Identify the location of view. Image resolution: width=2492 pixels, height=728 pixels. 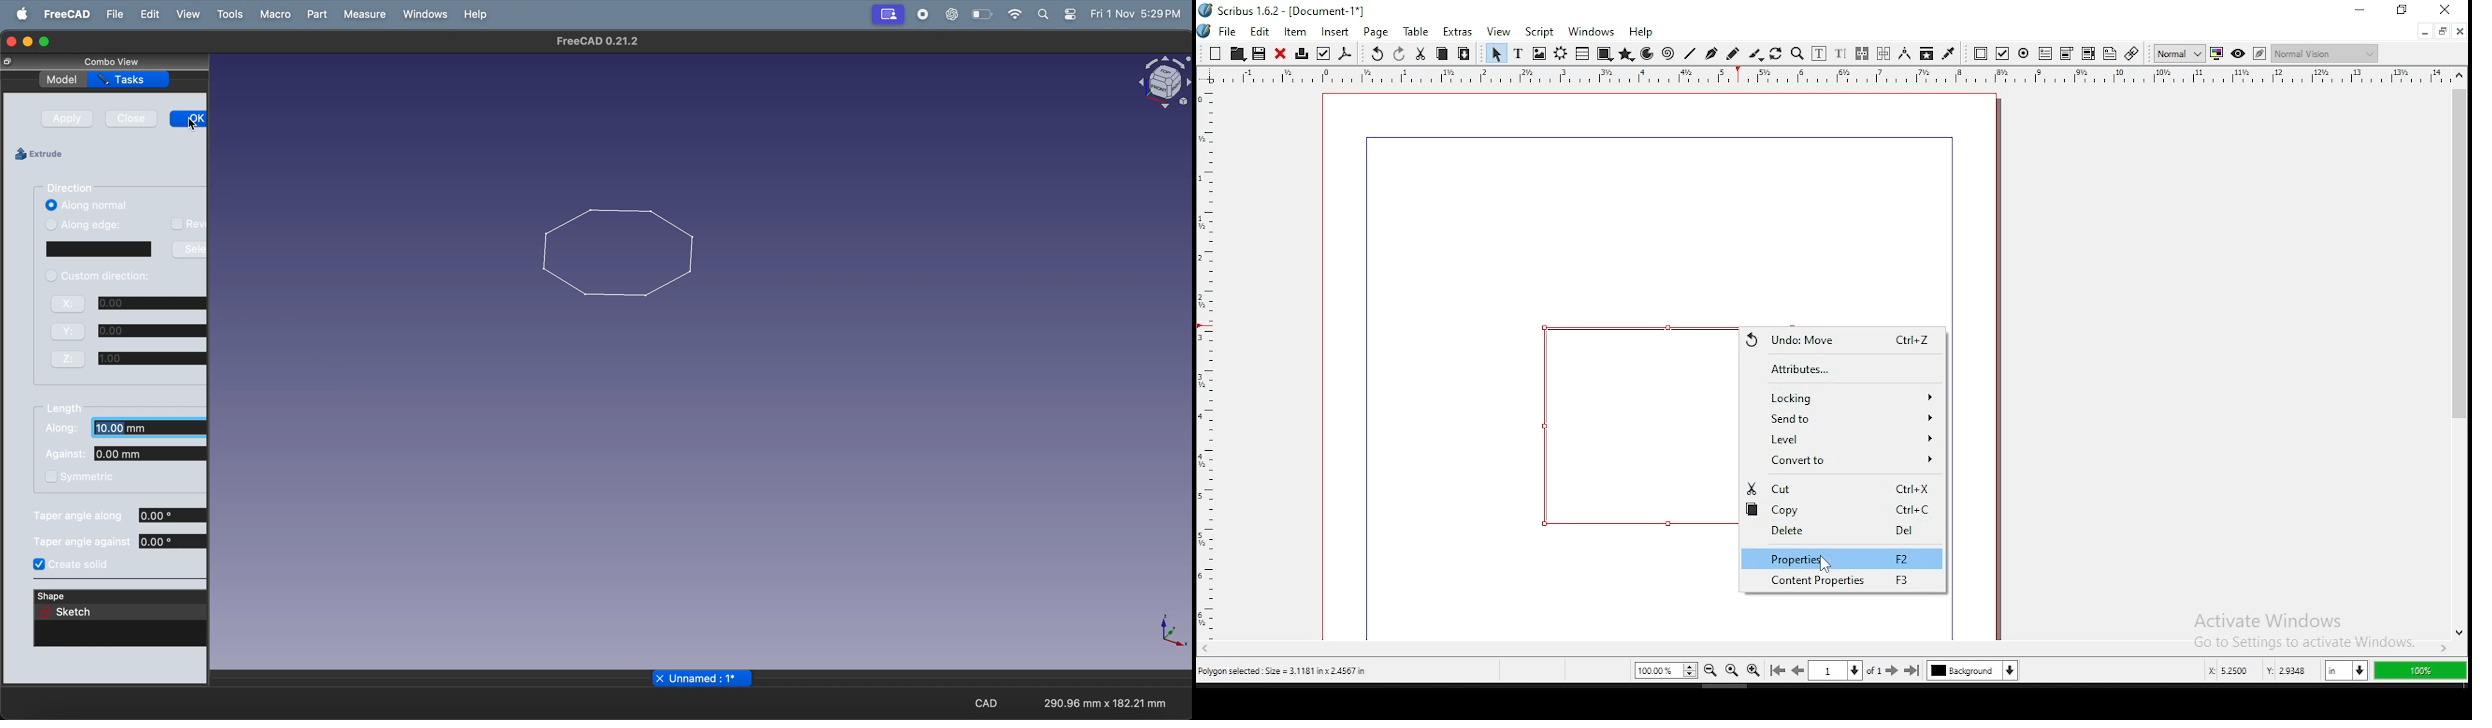
(187, 14).